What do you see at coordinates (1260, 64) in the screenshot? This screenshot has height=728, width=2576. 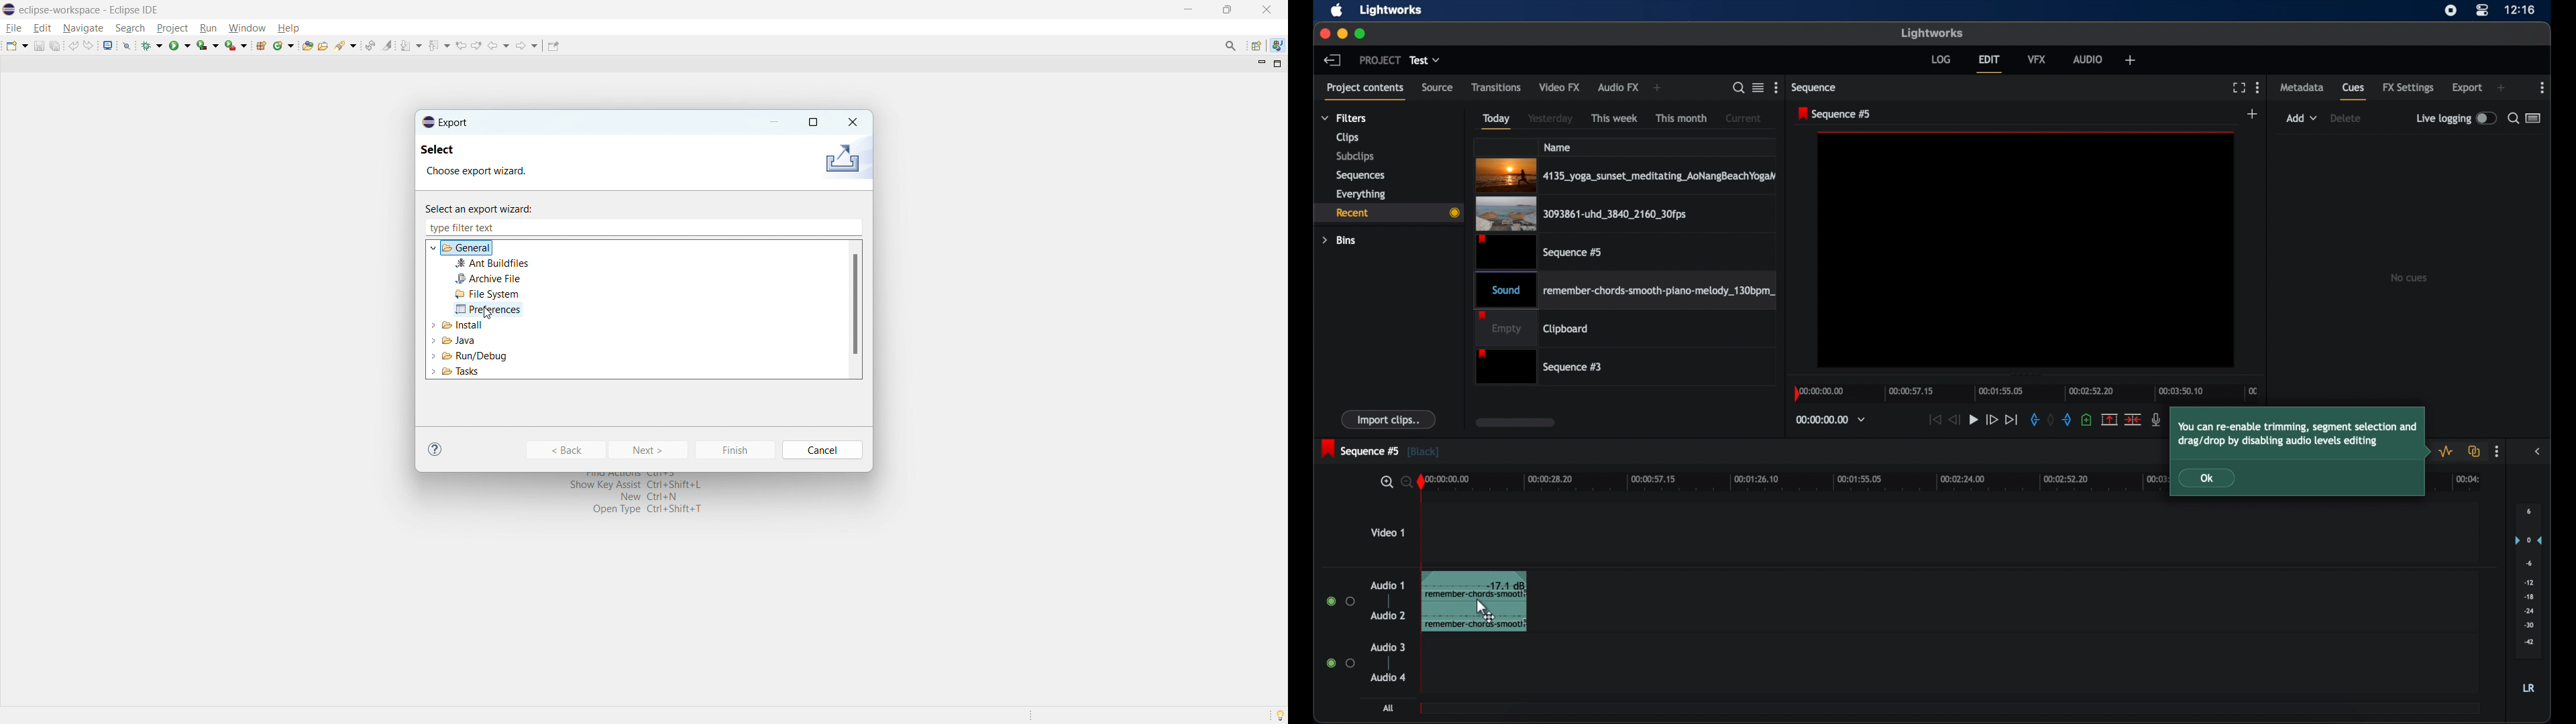 I see `minimize view` at bounding box center [1260, 64].